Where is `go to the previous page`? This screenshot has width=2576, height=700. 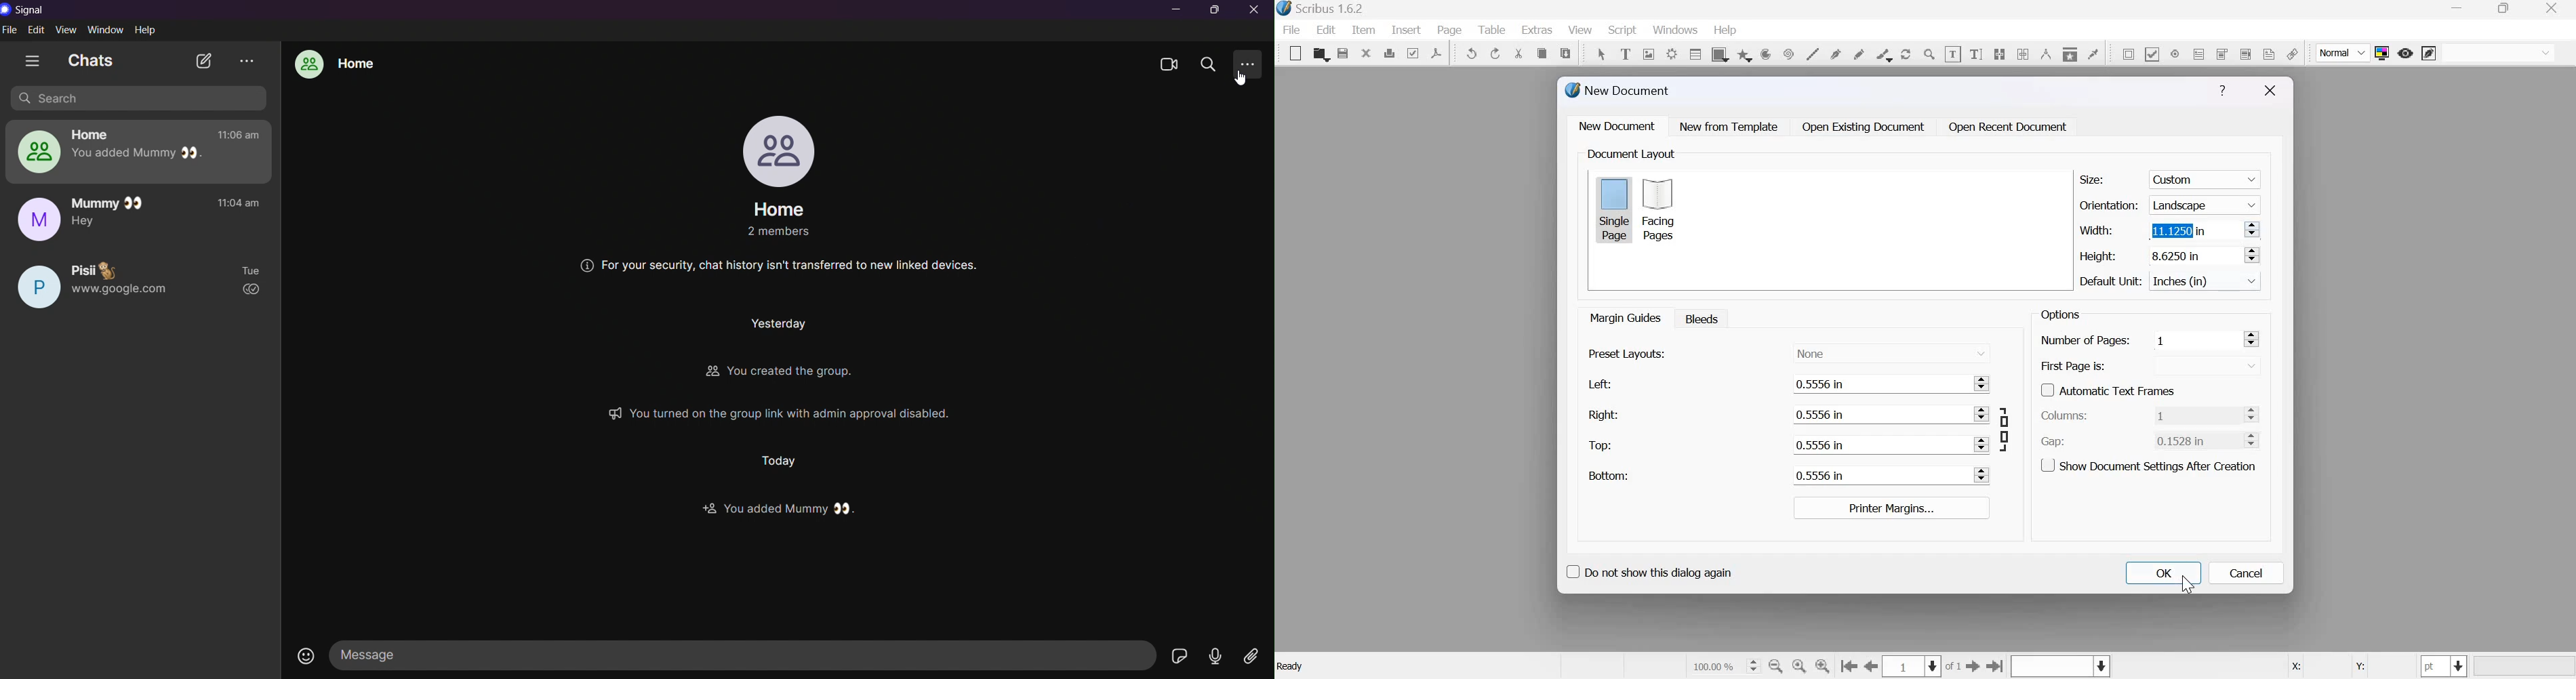
go to the previous page is located at coordinates (1872, 666).